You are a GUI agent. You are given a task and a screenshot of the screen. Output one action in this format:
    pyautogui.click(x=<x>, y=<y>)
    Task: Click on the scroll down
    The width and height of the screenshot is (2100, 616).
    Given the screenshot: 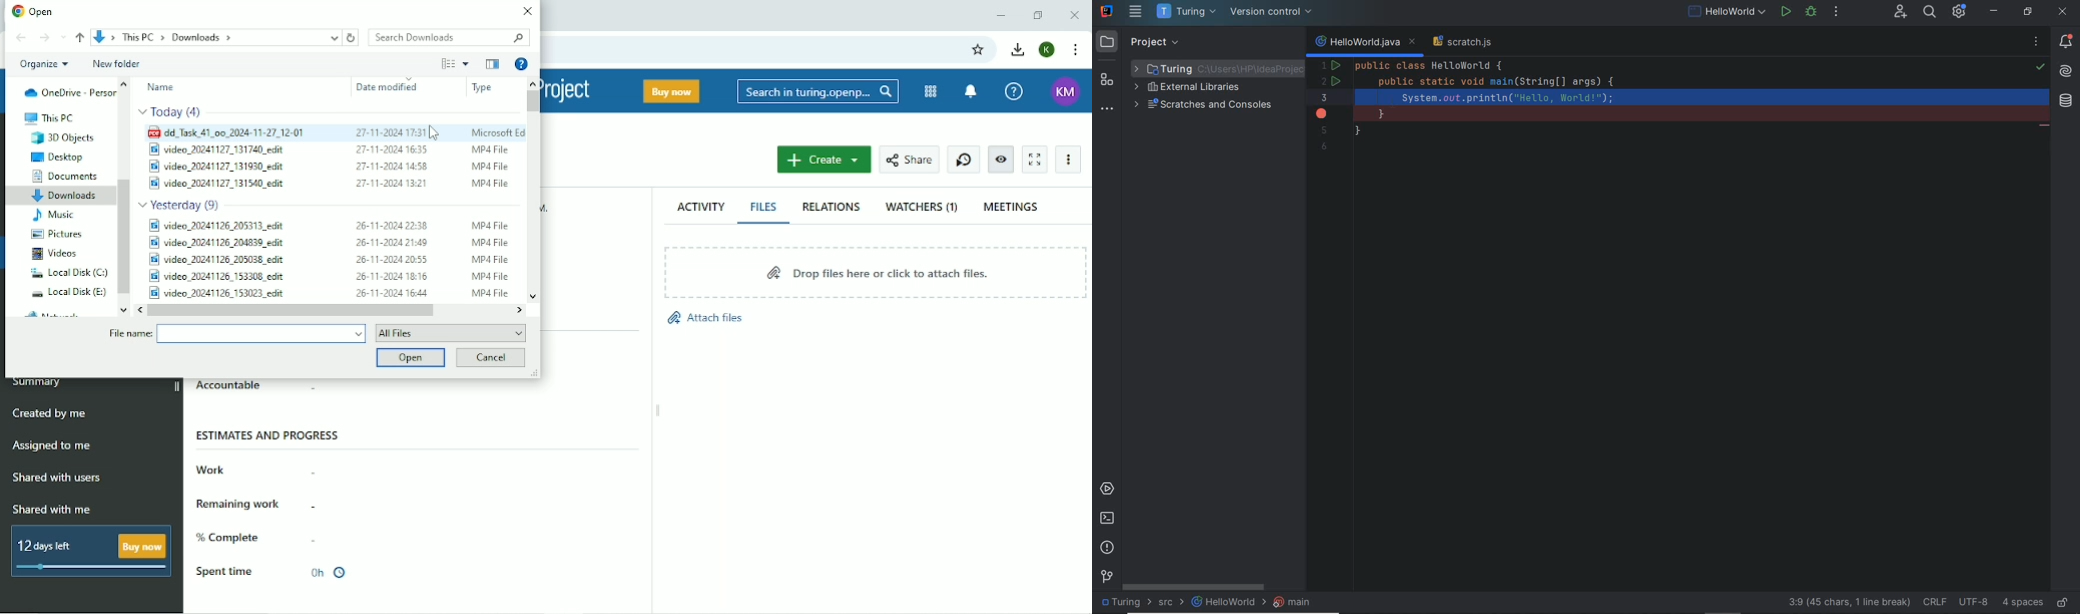 What is the action you would take?
    pyautogui.click(x=121, y=310)
    